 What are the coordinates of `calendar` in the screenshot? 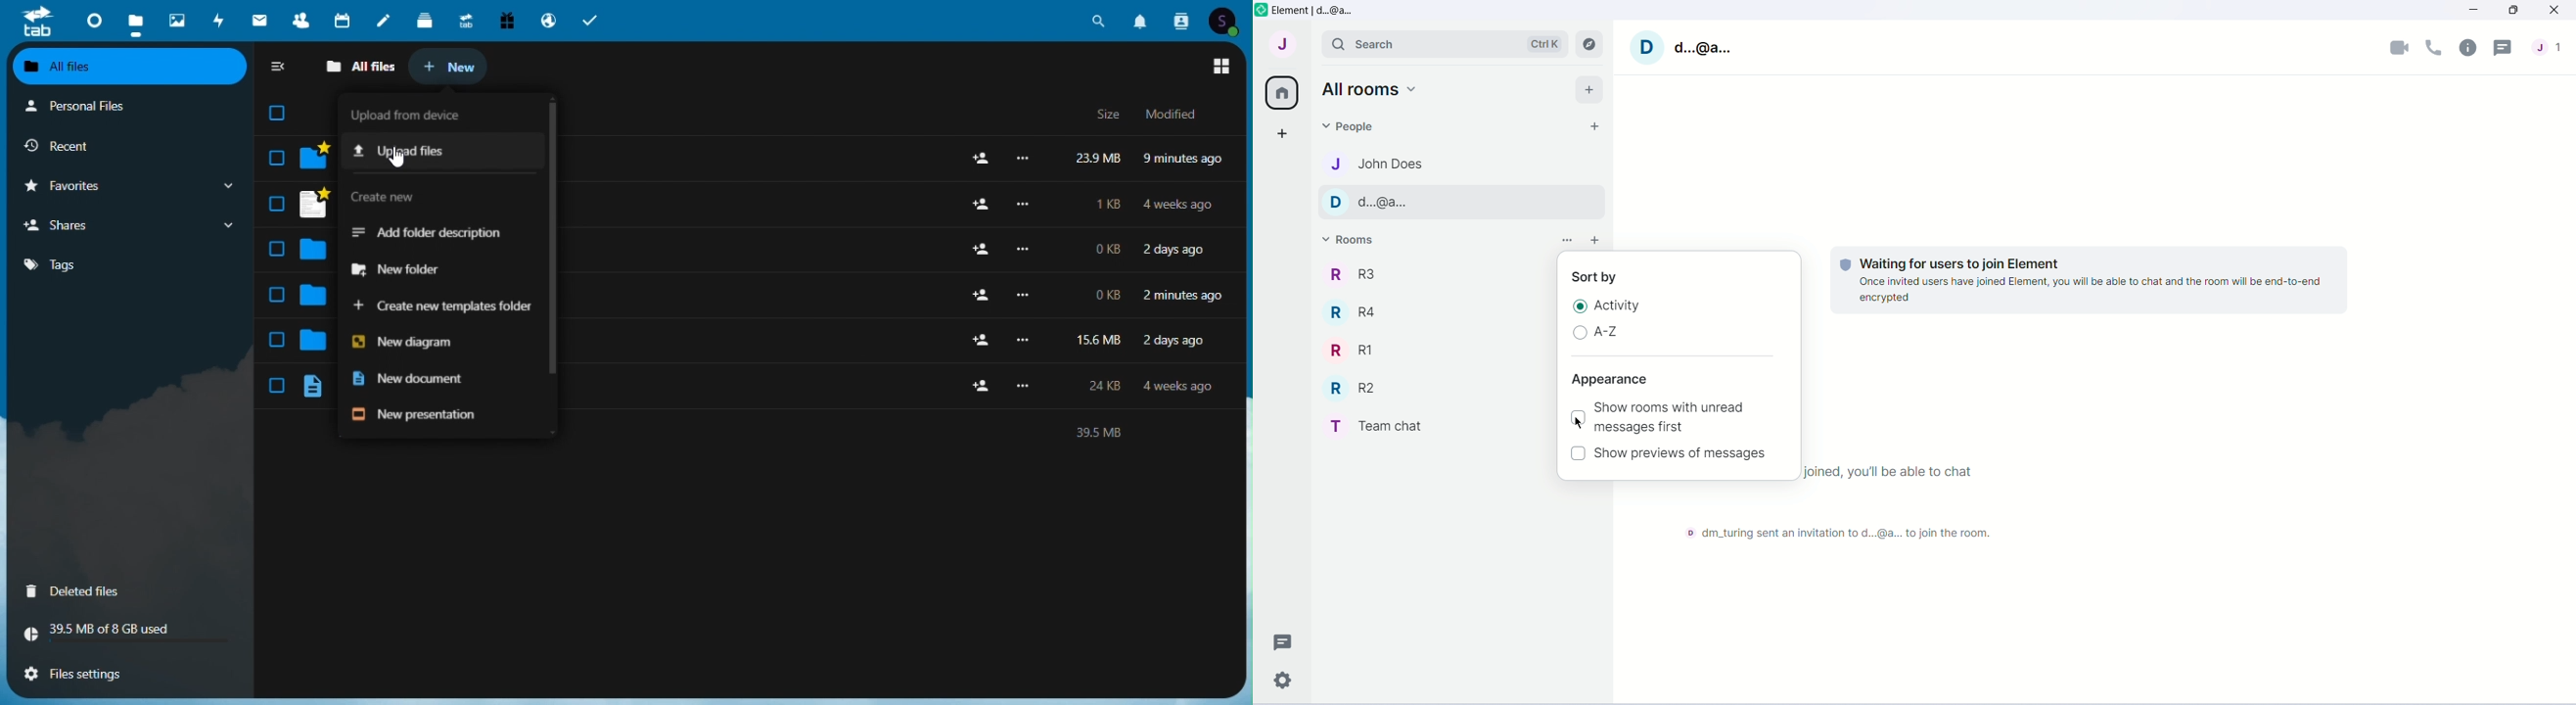 It's located at (344, 20).